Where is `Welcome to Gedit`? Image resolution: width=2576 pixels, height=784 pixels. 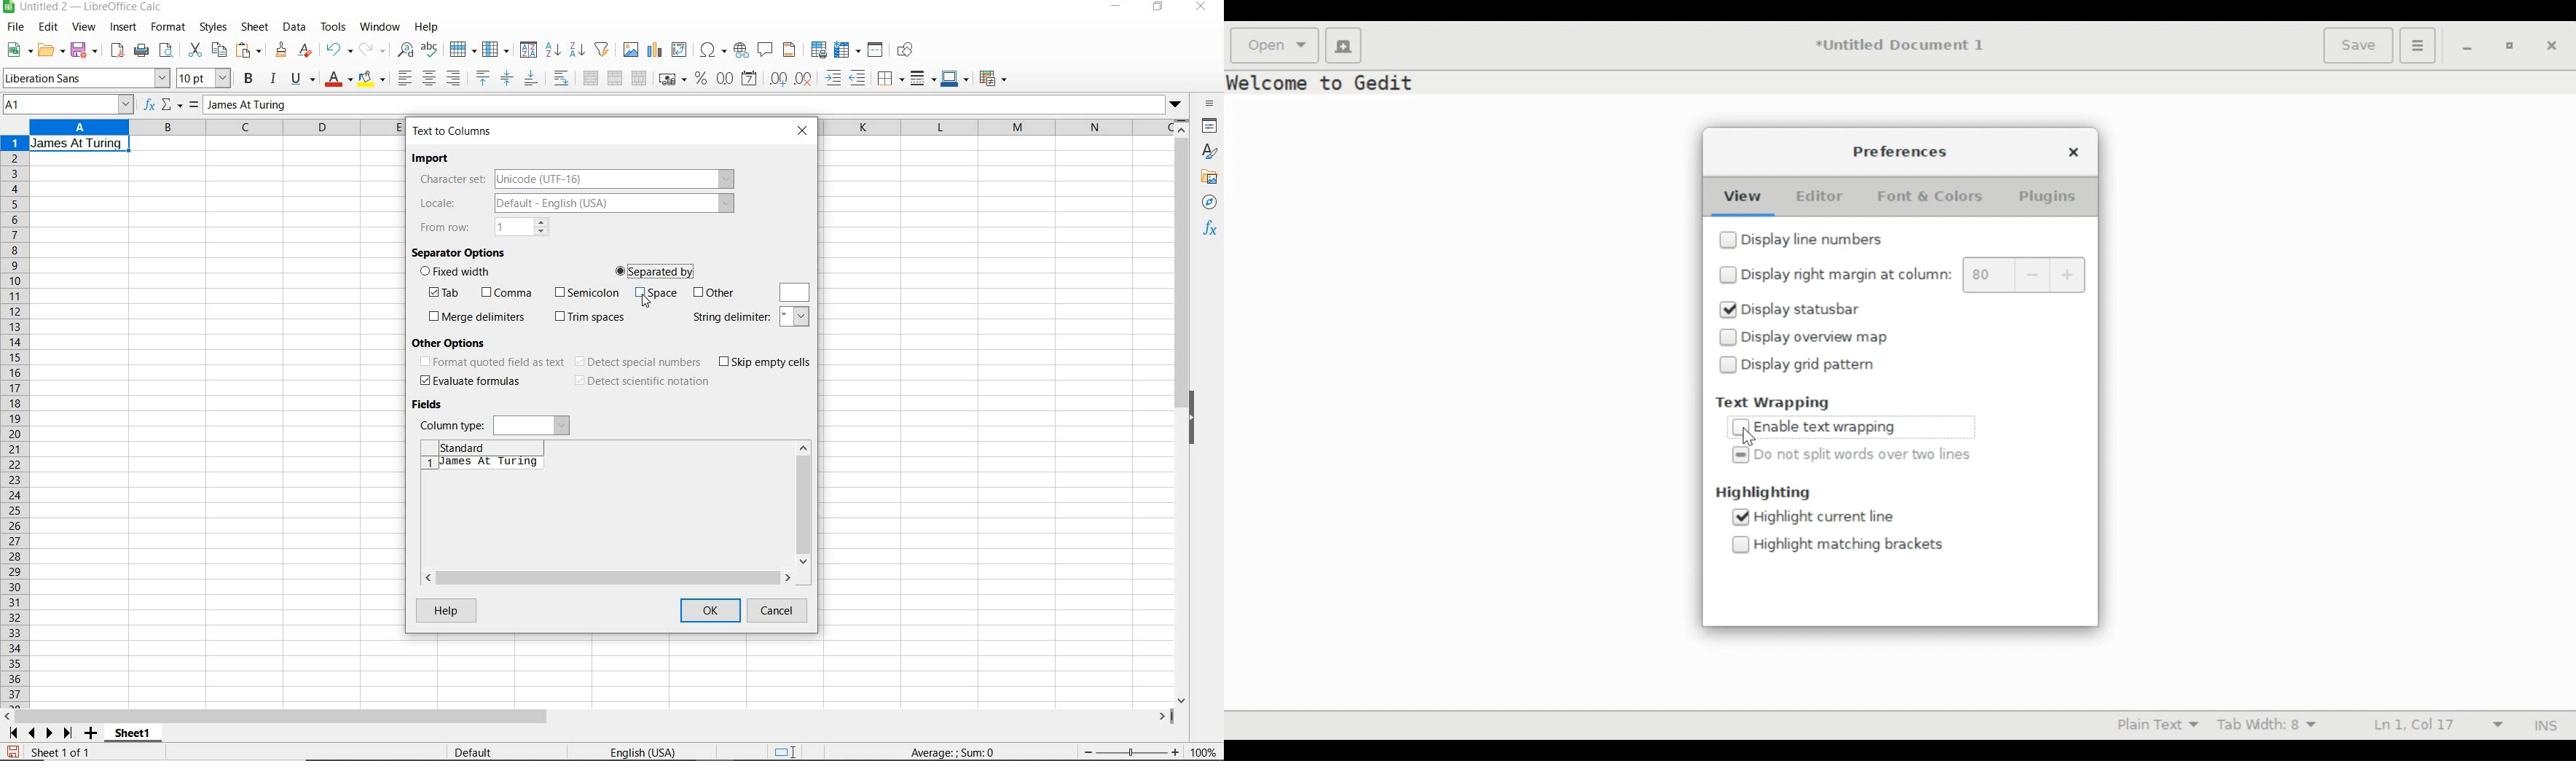 Welcome to Gedit is located at coordinates (1325, 82).